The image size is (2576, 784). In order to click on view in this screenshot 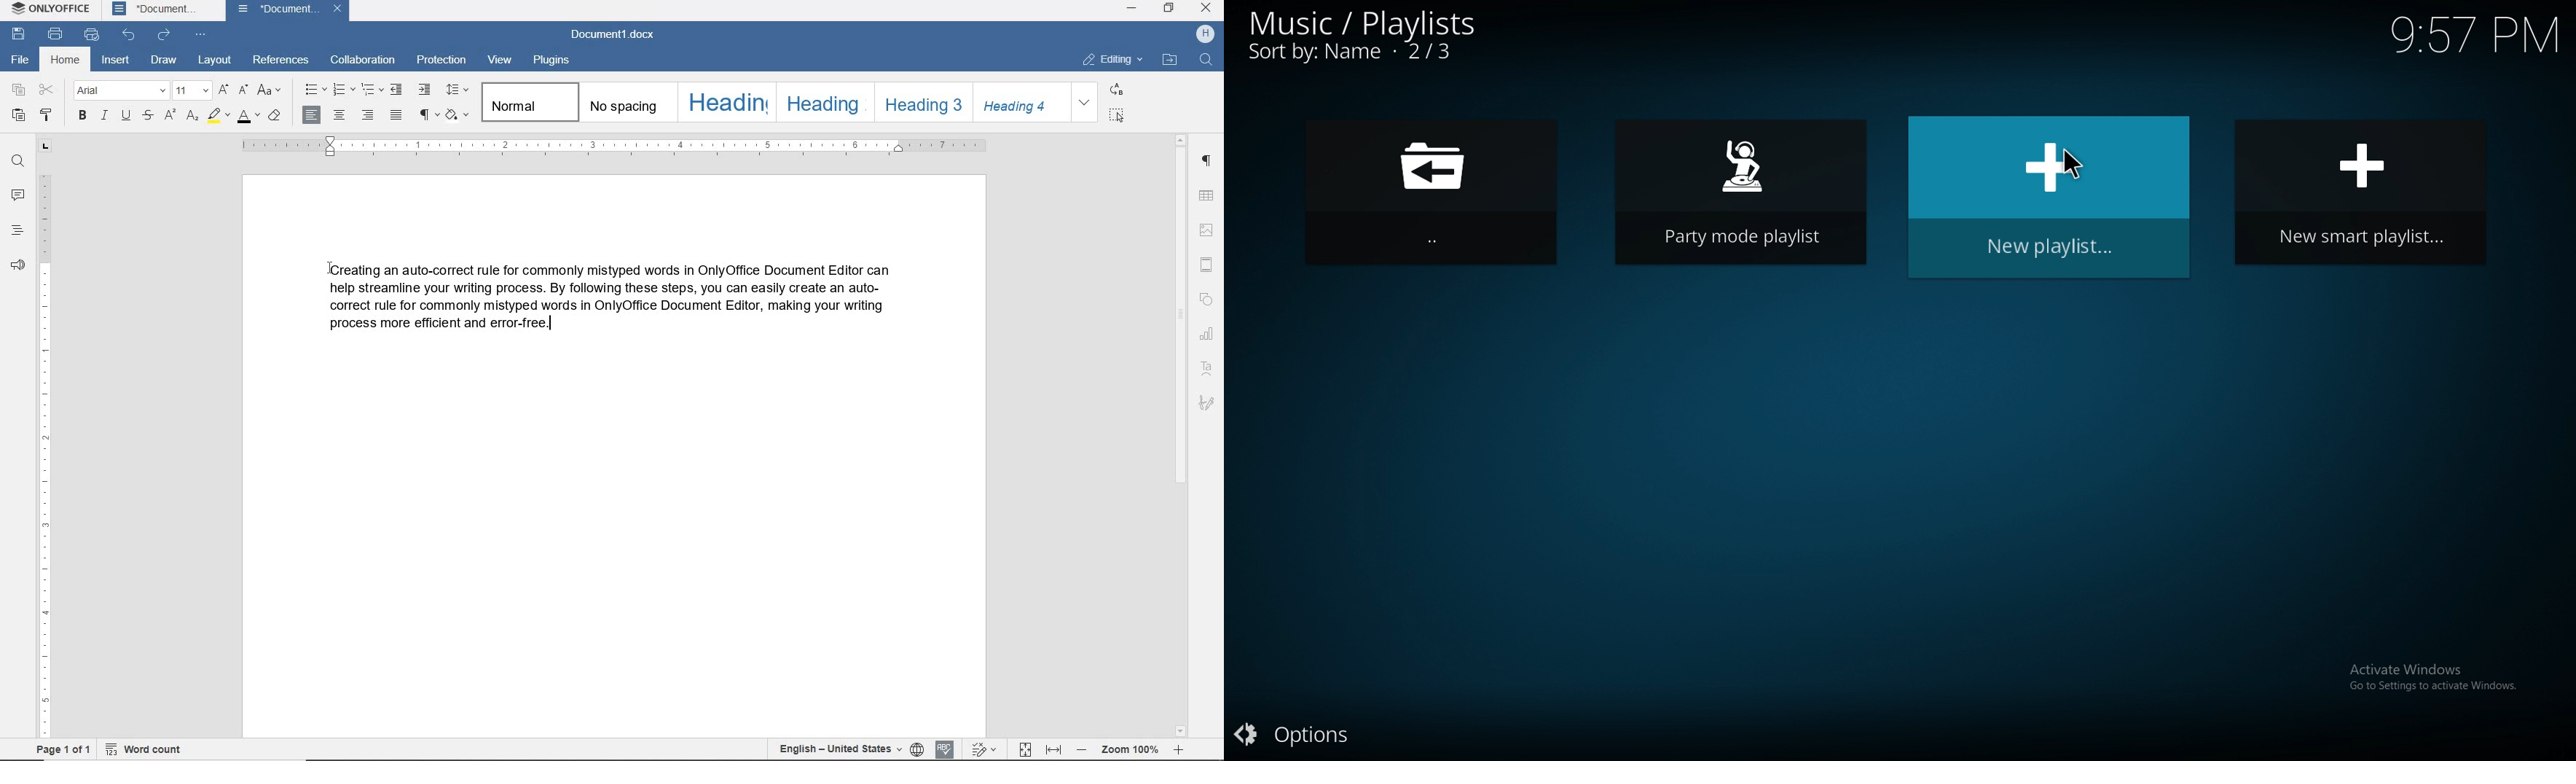, I will do `click(500, 61)`.